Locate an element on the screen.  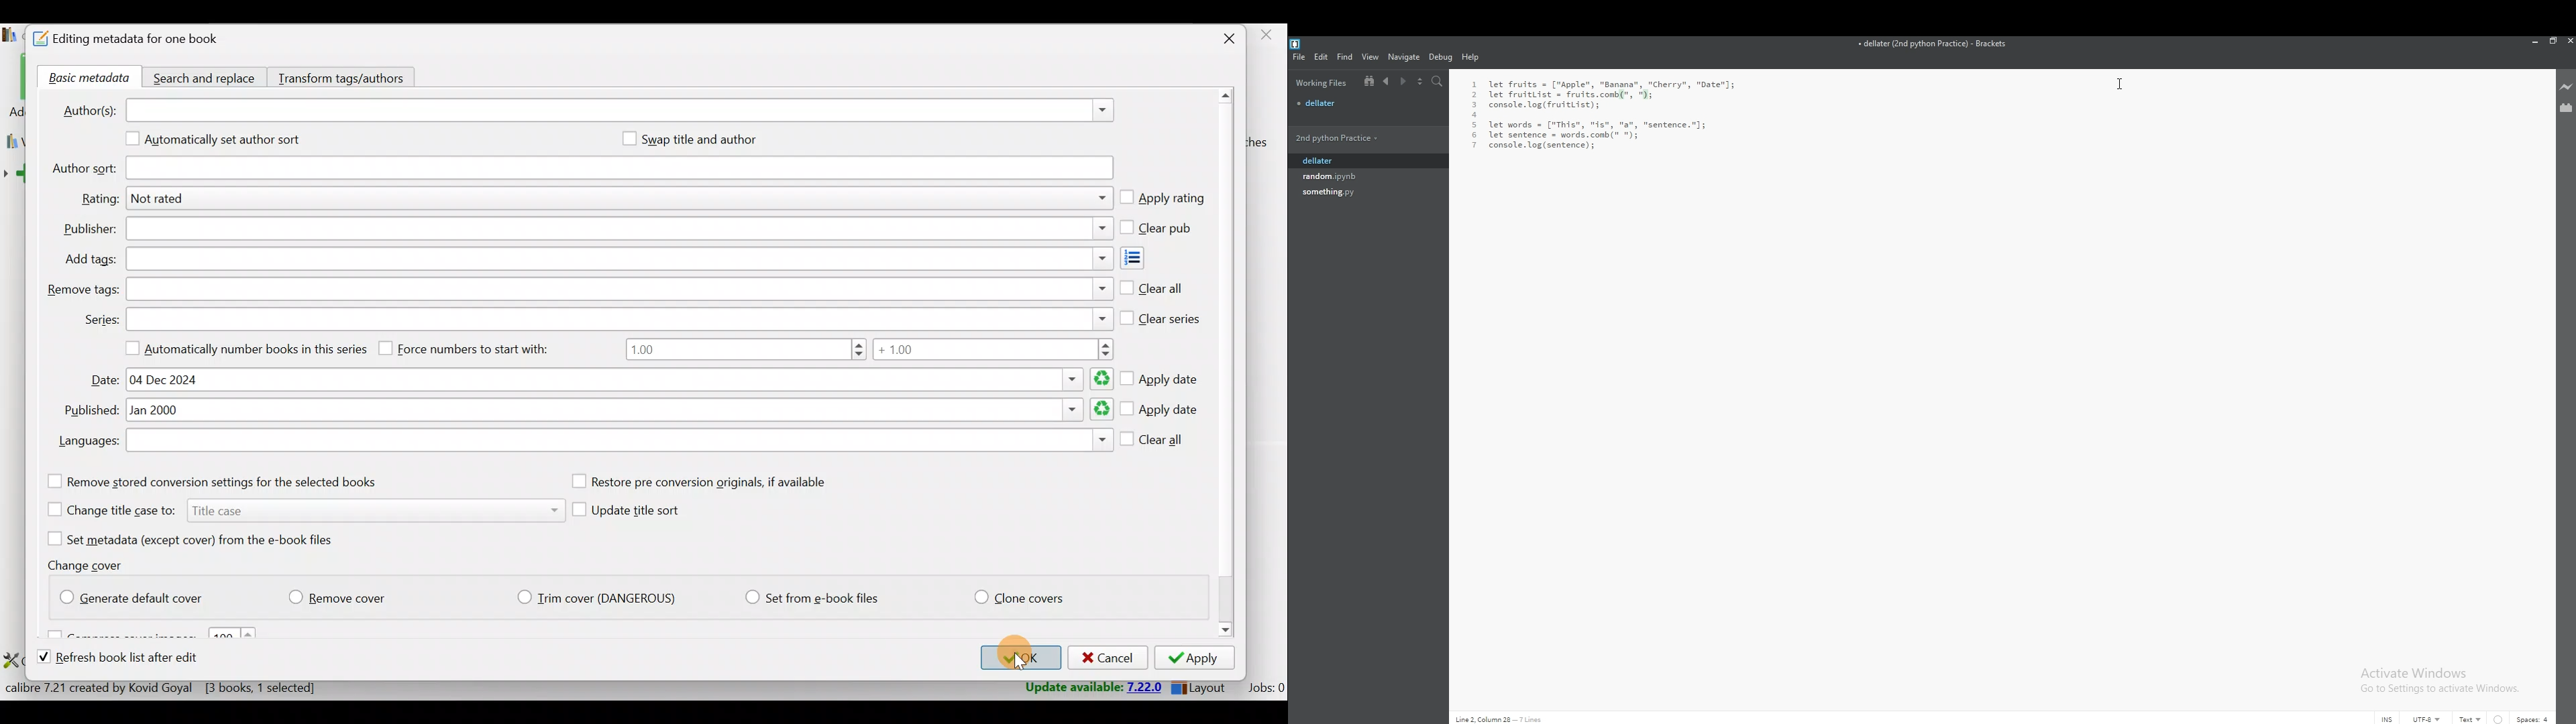
Activate Windows
Go to Settings to activate Windows. is located at coordinates (2442, 680).